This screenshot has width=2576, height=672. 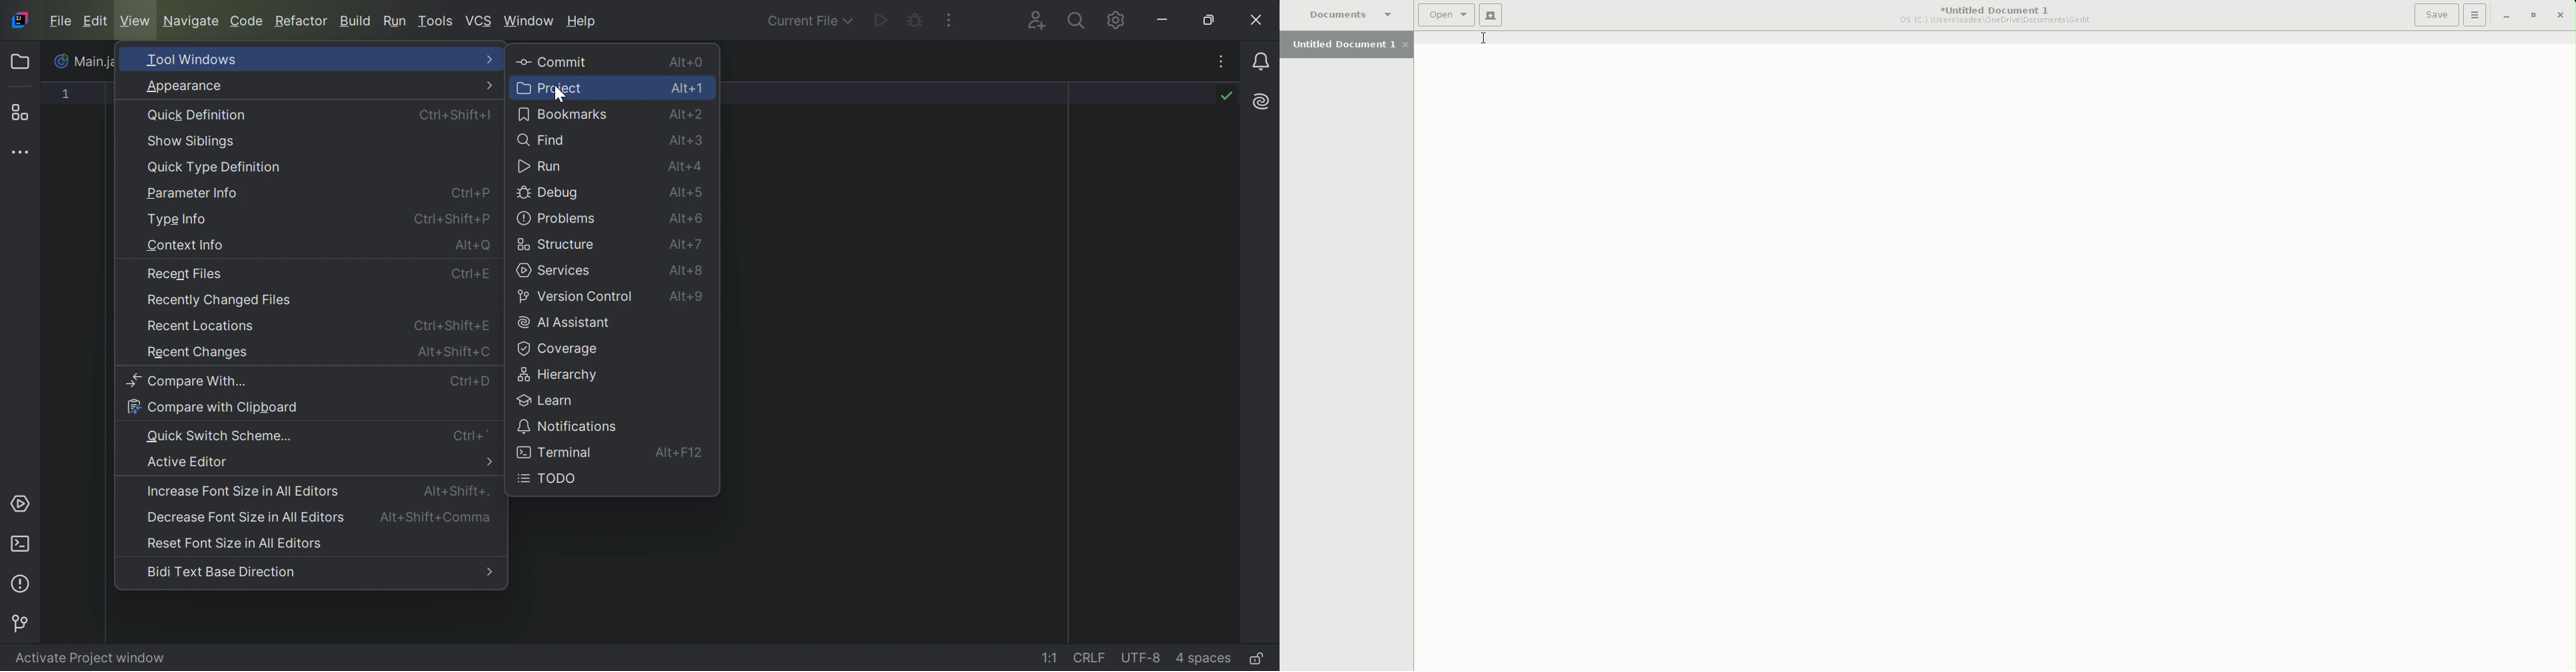 What do you see at coordinates (490, 573) in the screenshot?
I see `More` at bounding box center [490, 573].